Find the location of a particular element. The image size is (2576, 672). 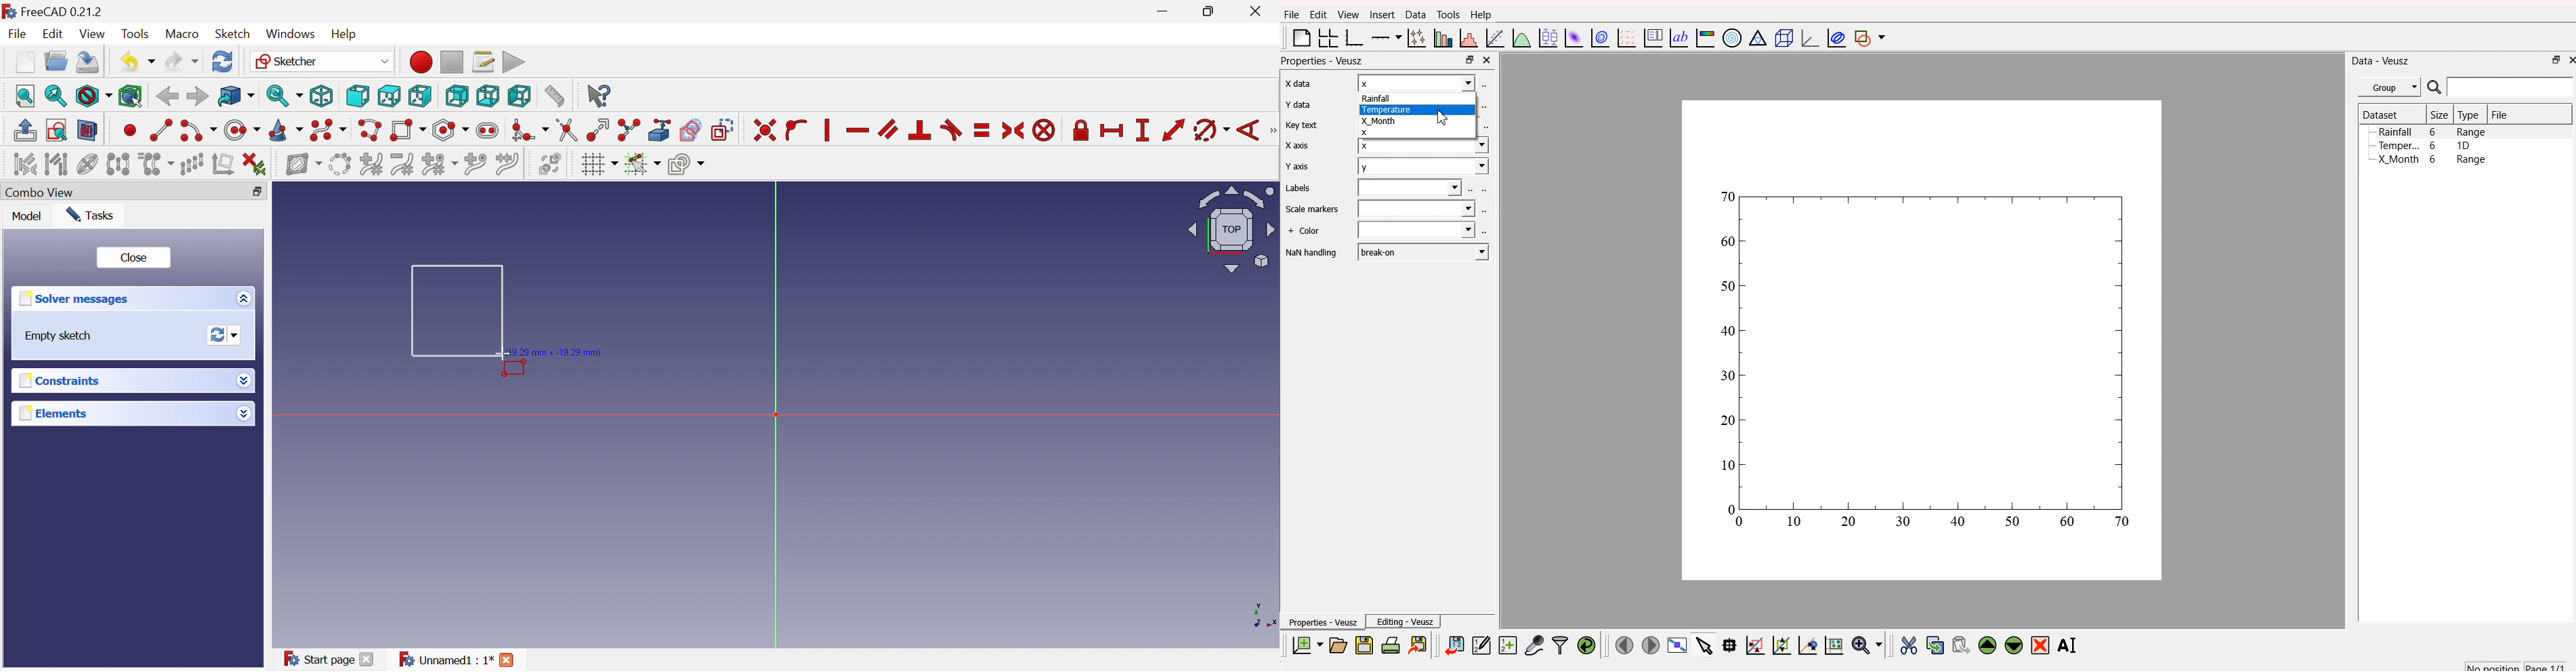

read datapoint on graph is located at coordinates (1728, 645).